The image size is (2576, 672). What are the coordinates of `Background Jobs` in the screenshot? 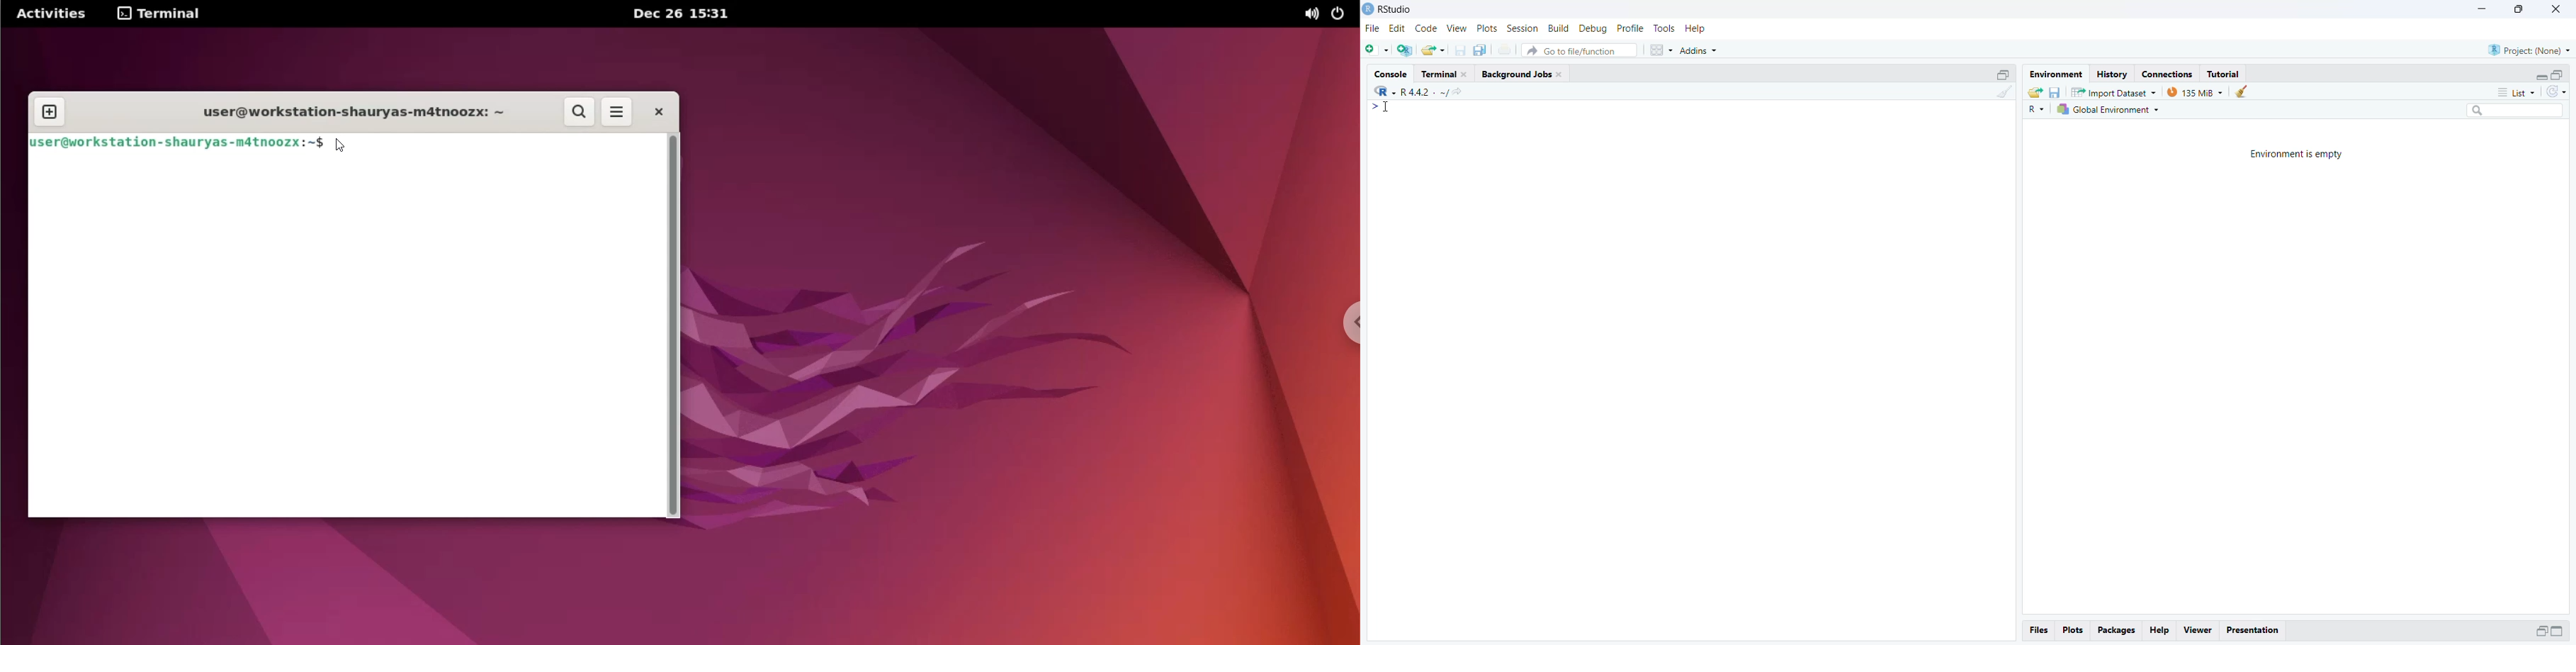 It's located at (1524, 74).